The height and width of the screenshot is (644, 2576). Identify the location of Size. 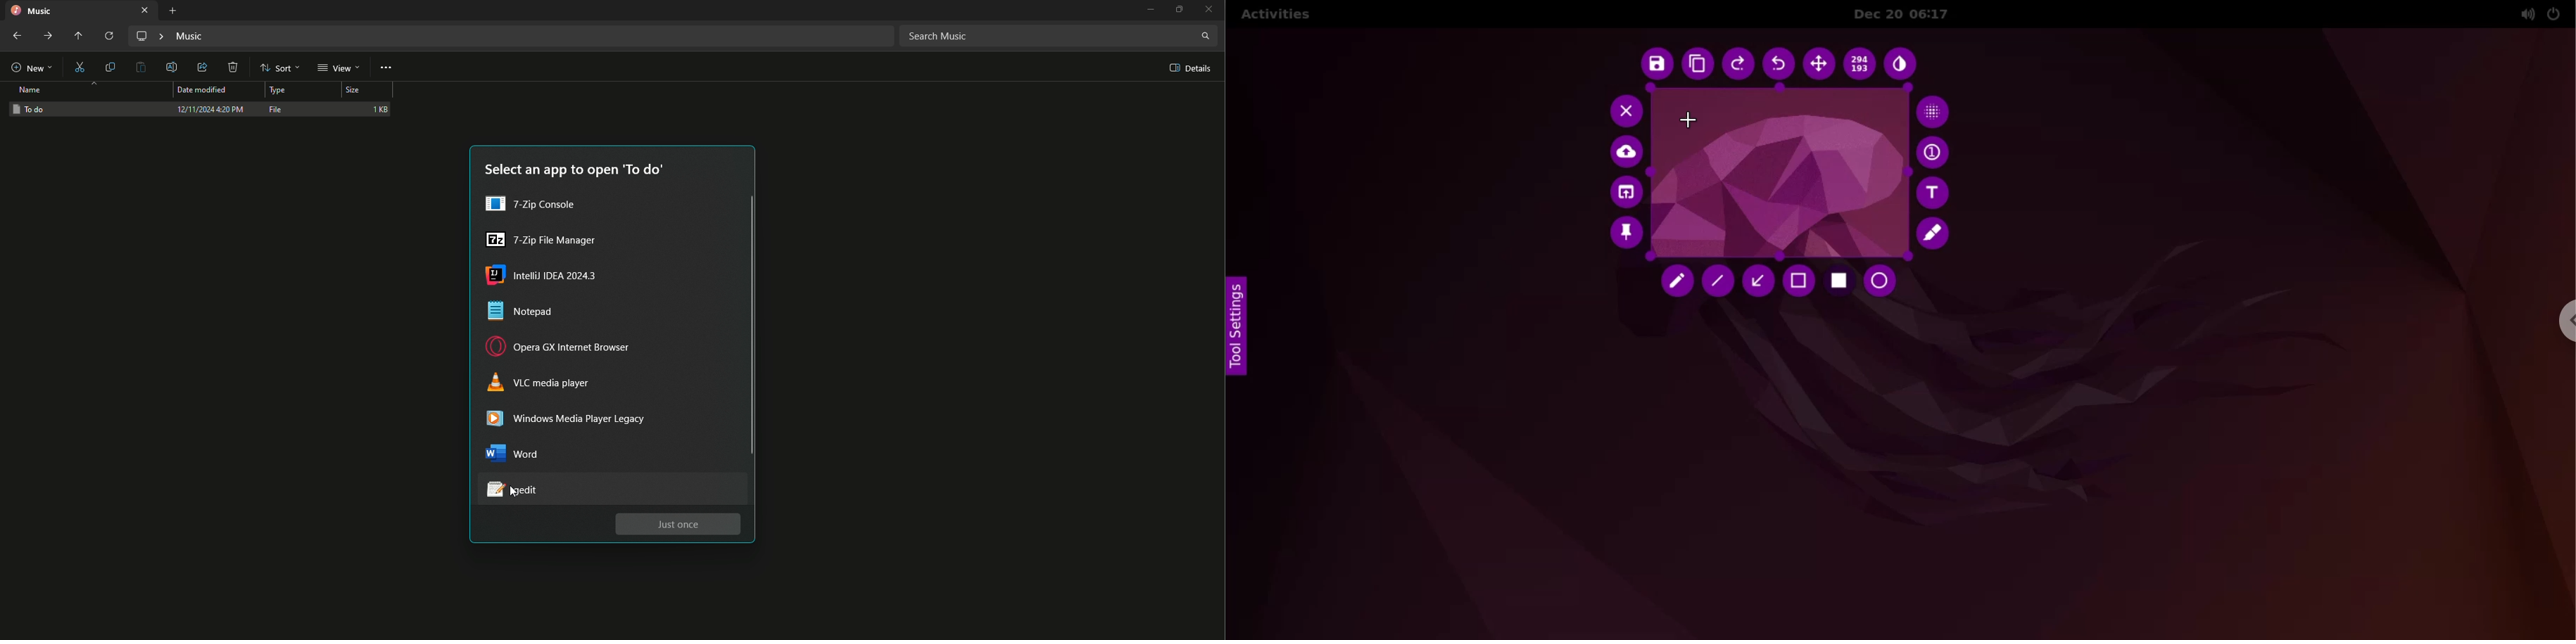
(366, 89).